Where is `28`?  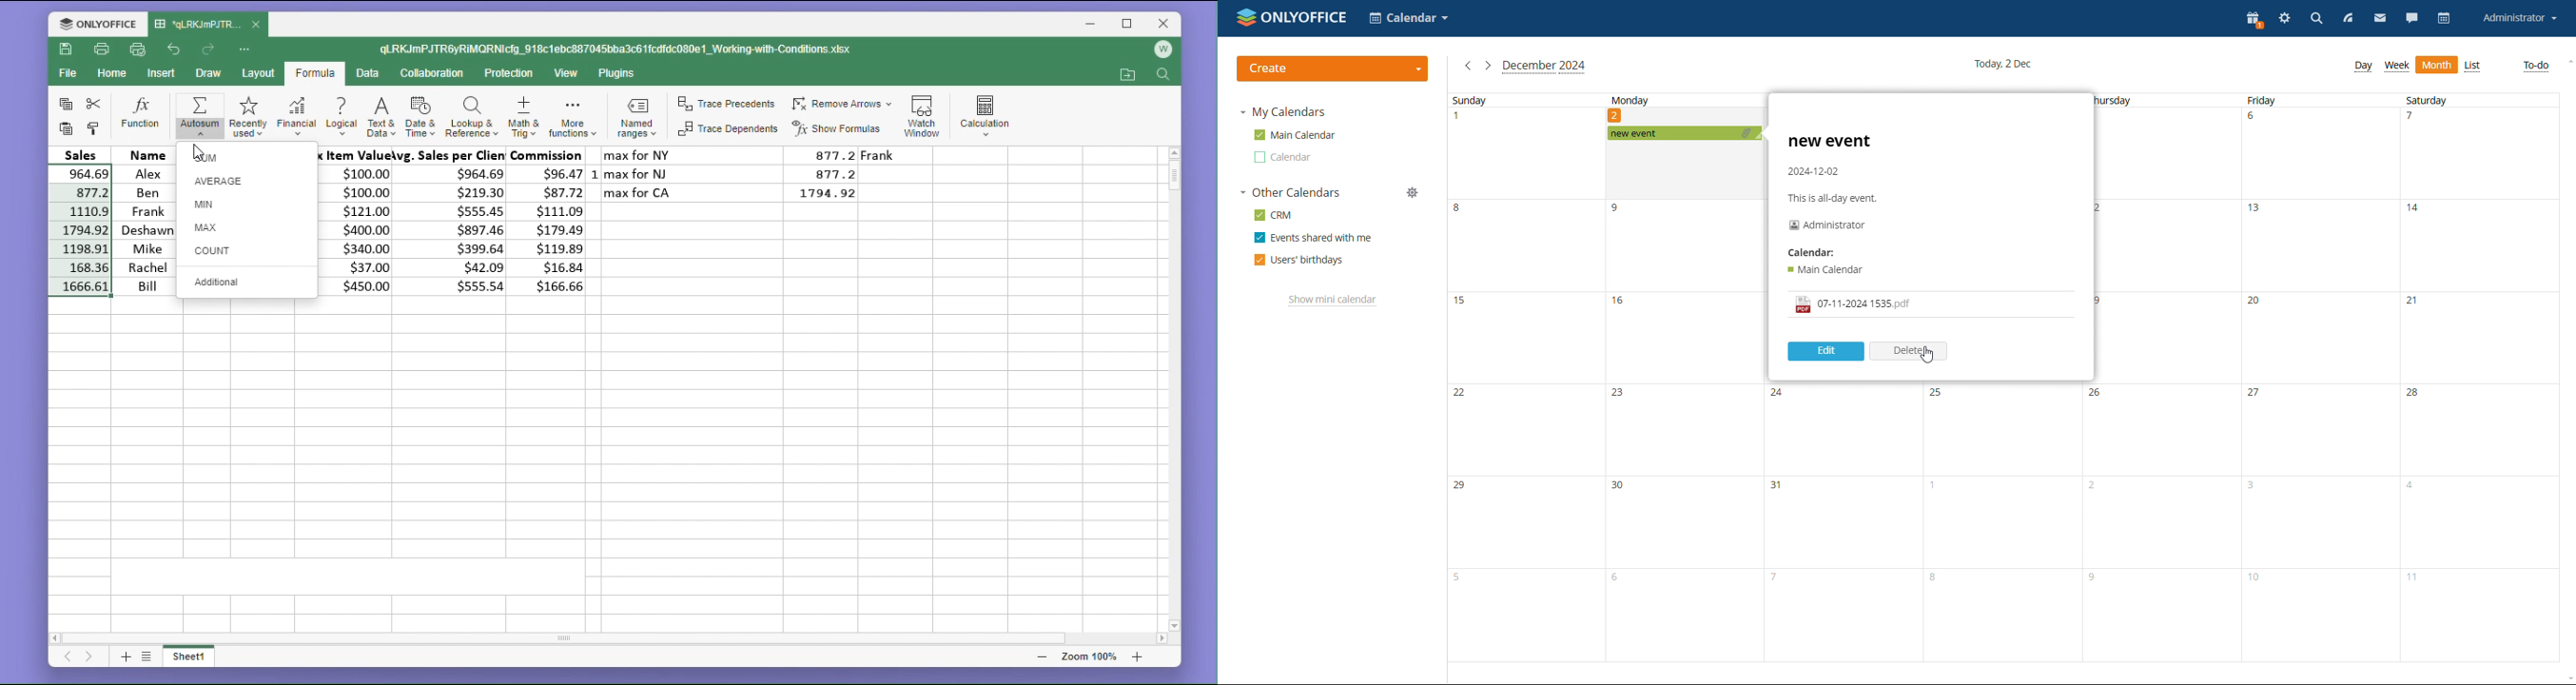 28 is located at coordinates (2416, 394).